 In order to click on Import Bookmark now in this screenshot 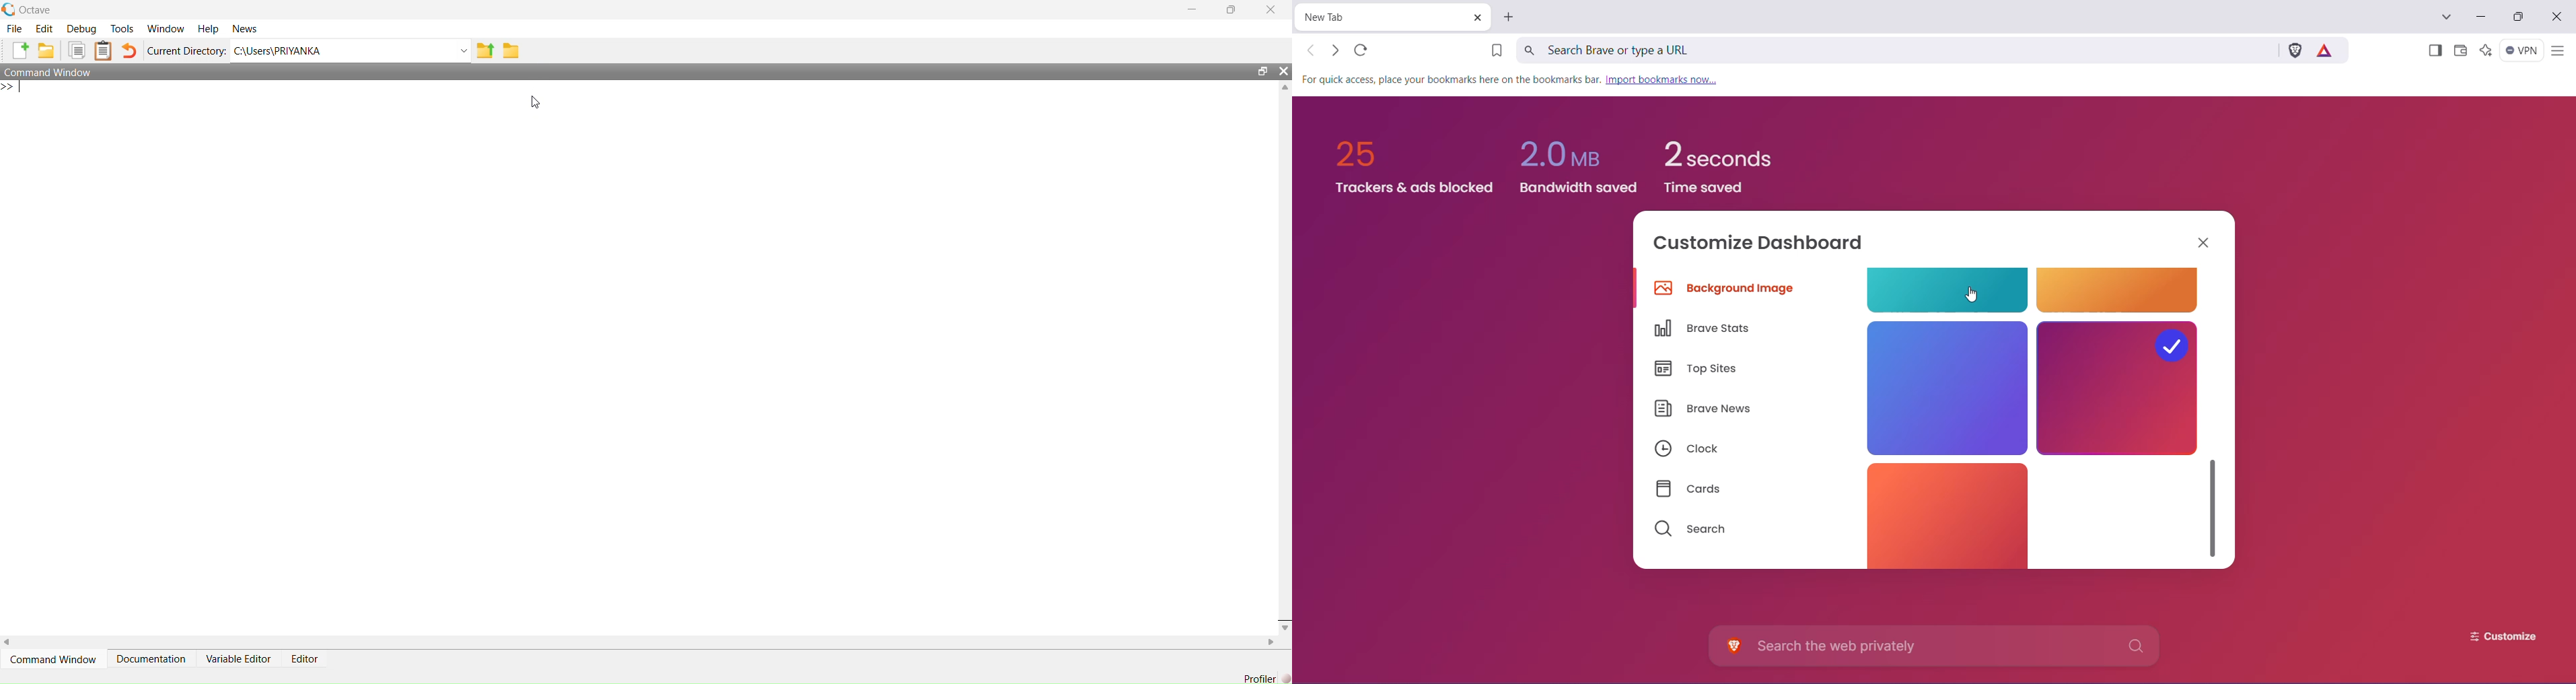, I will do `click(1666, 81)`.